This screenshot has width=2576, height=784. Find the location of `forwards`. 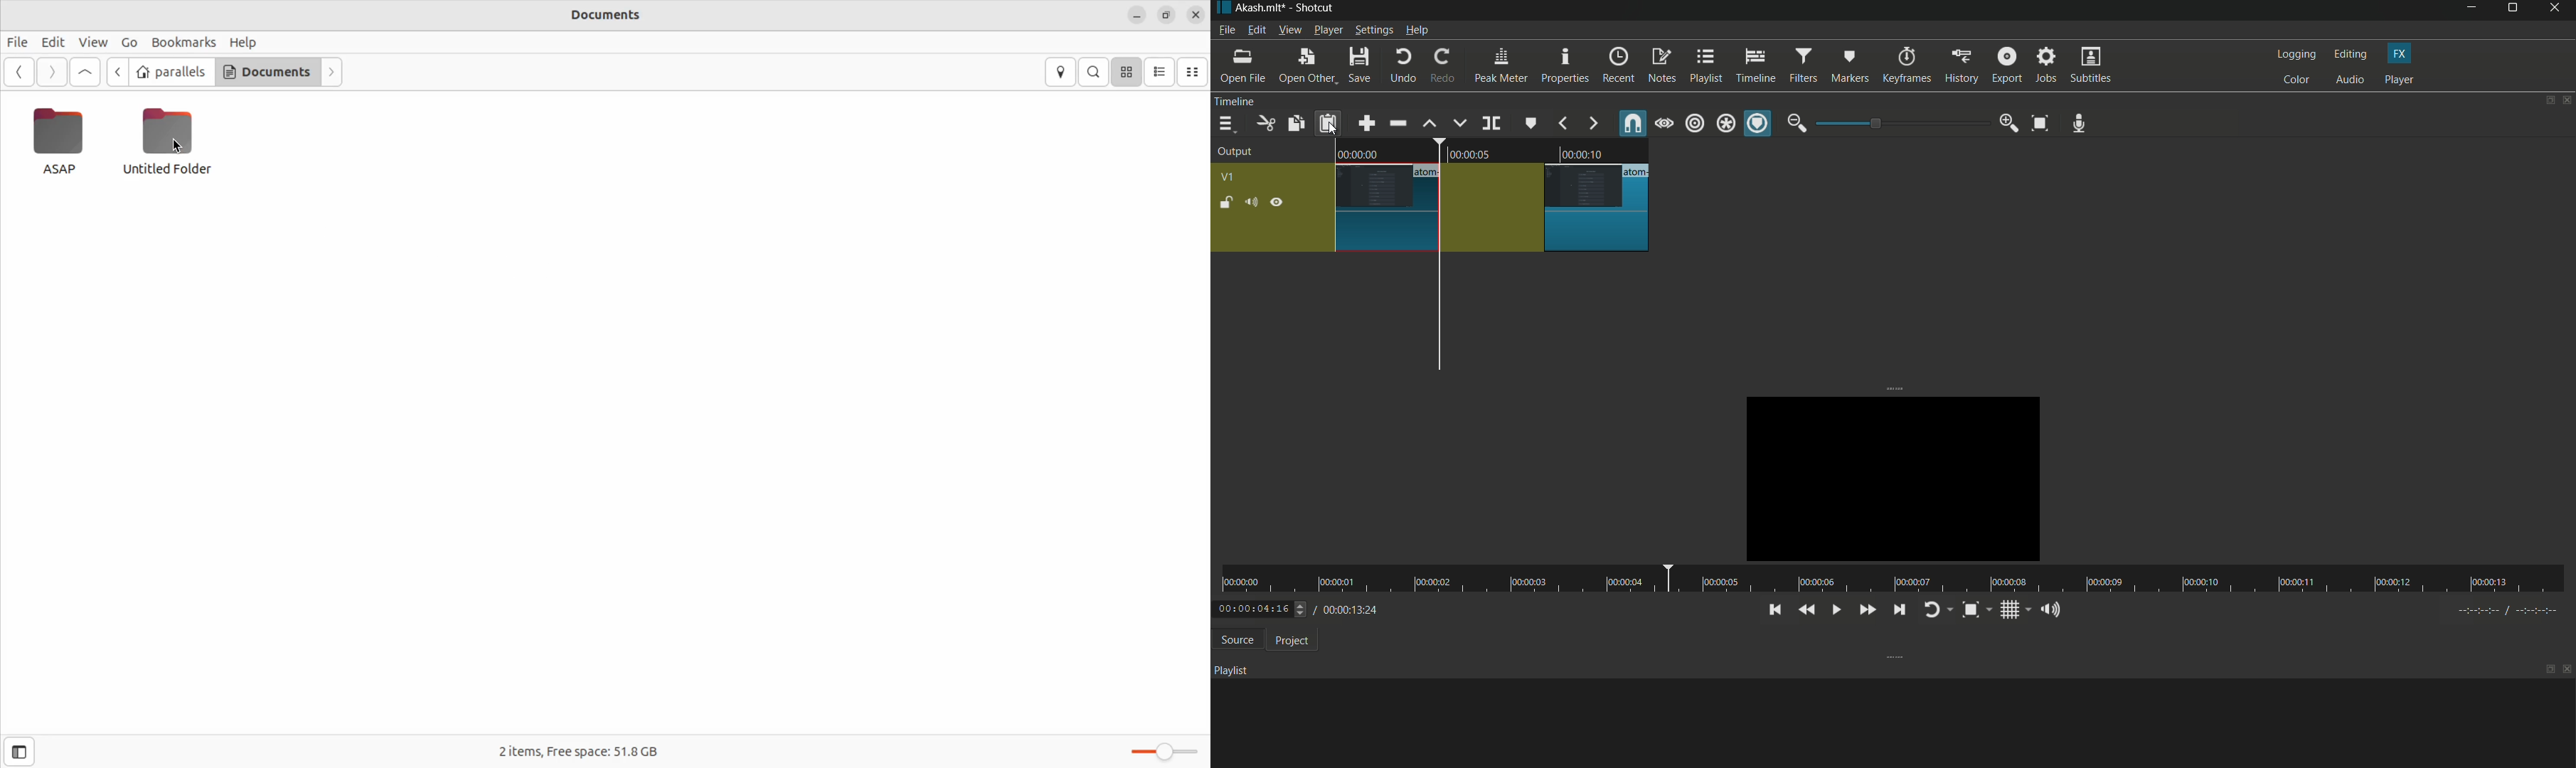

forwards is located at coordinates (331, 72).